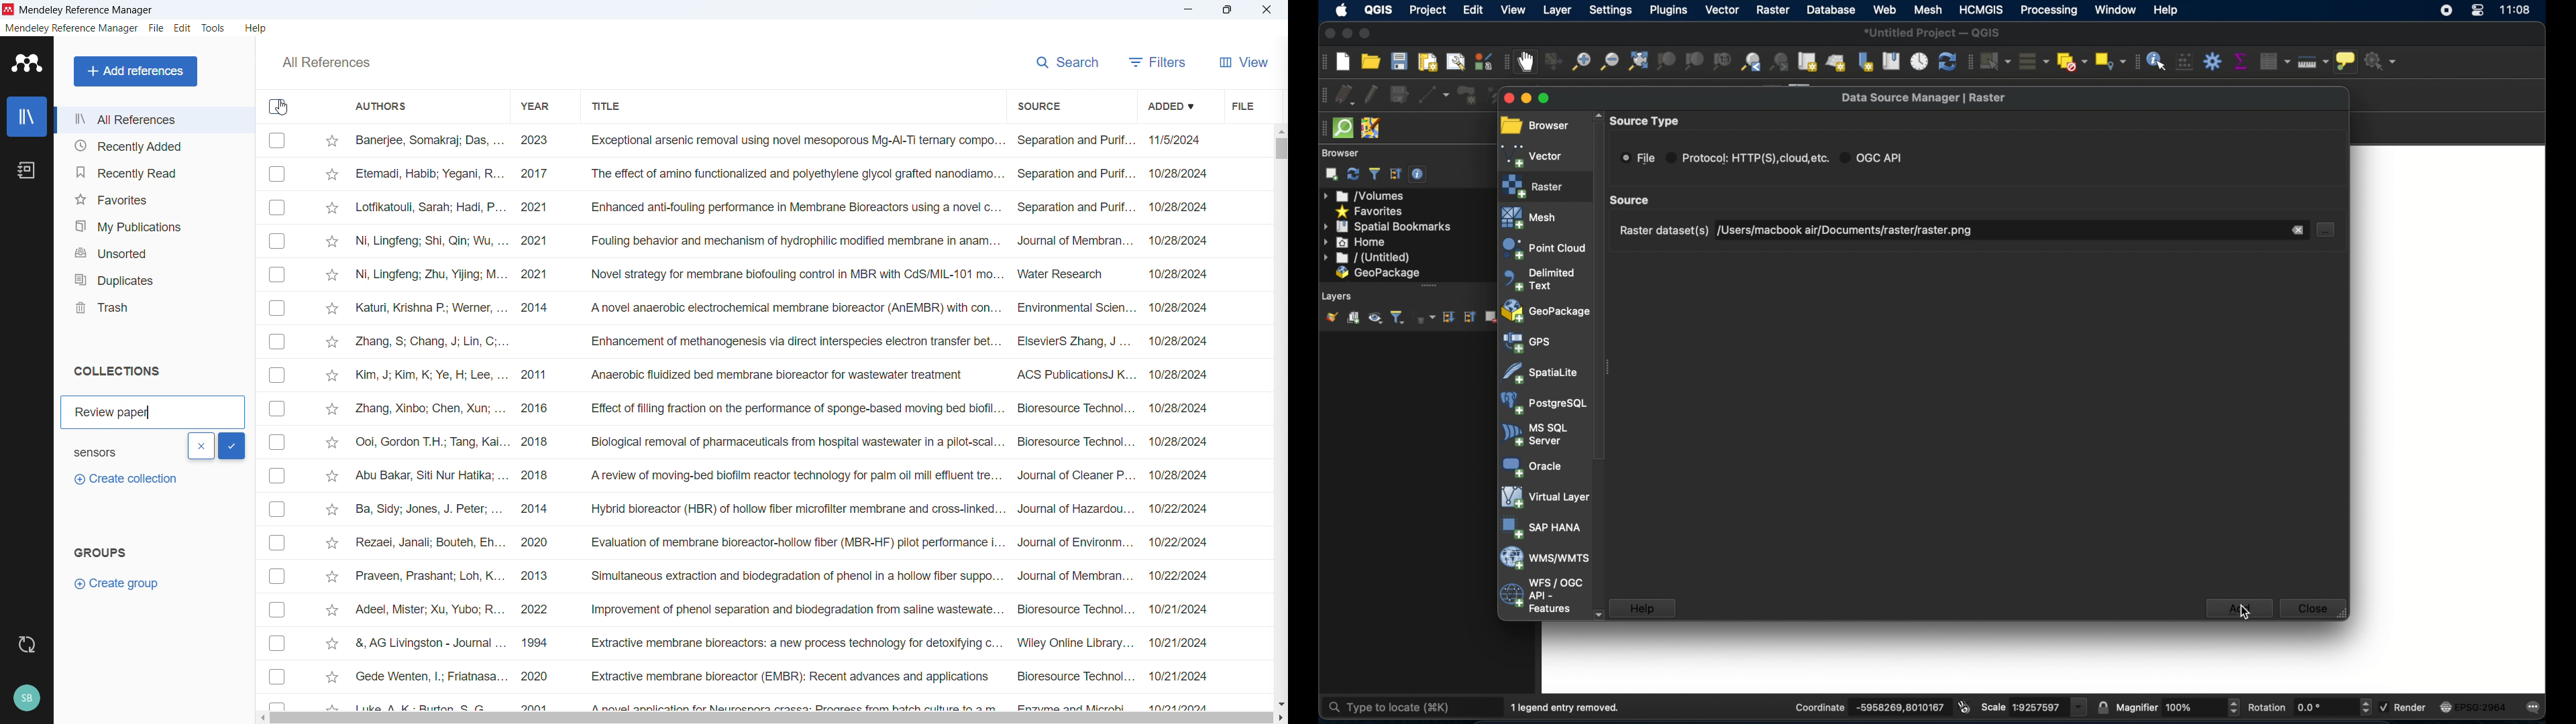  I want to click on , so click(2183, 707).